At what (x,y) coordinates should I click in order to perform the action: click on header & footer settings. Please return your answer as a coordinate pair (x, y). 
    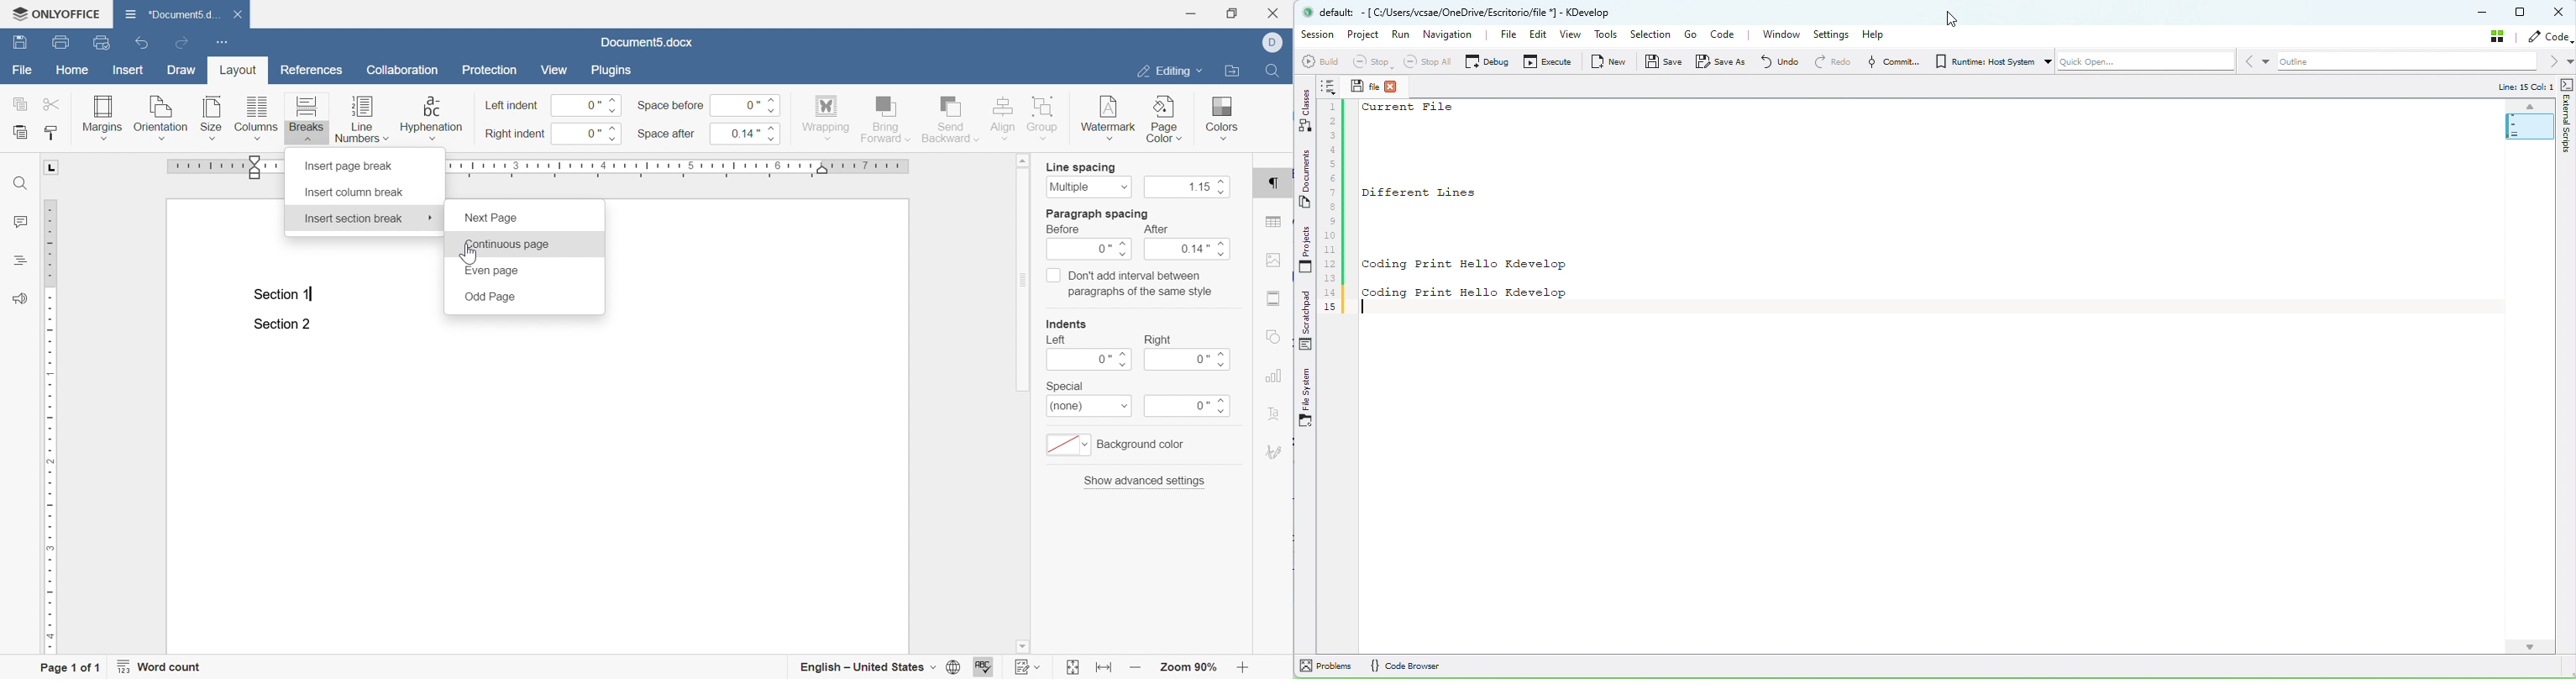
    Looking at the image, I should click on (1275, 299).